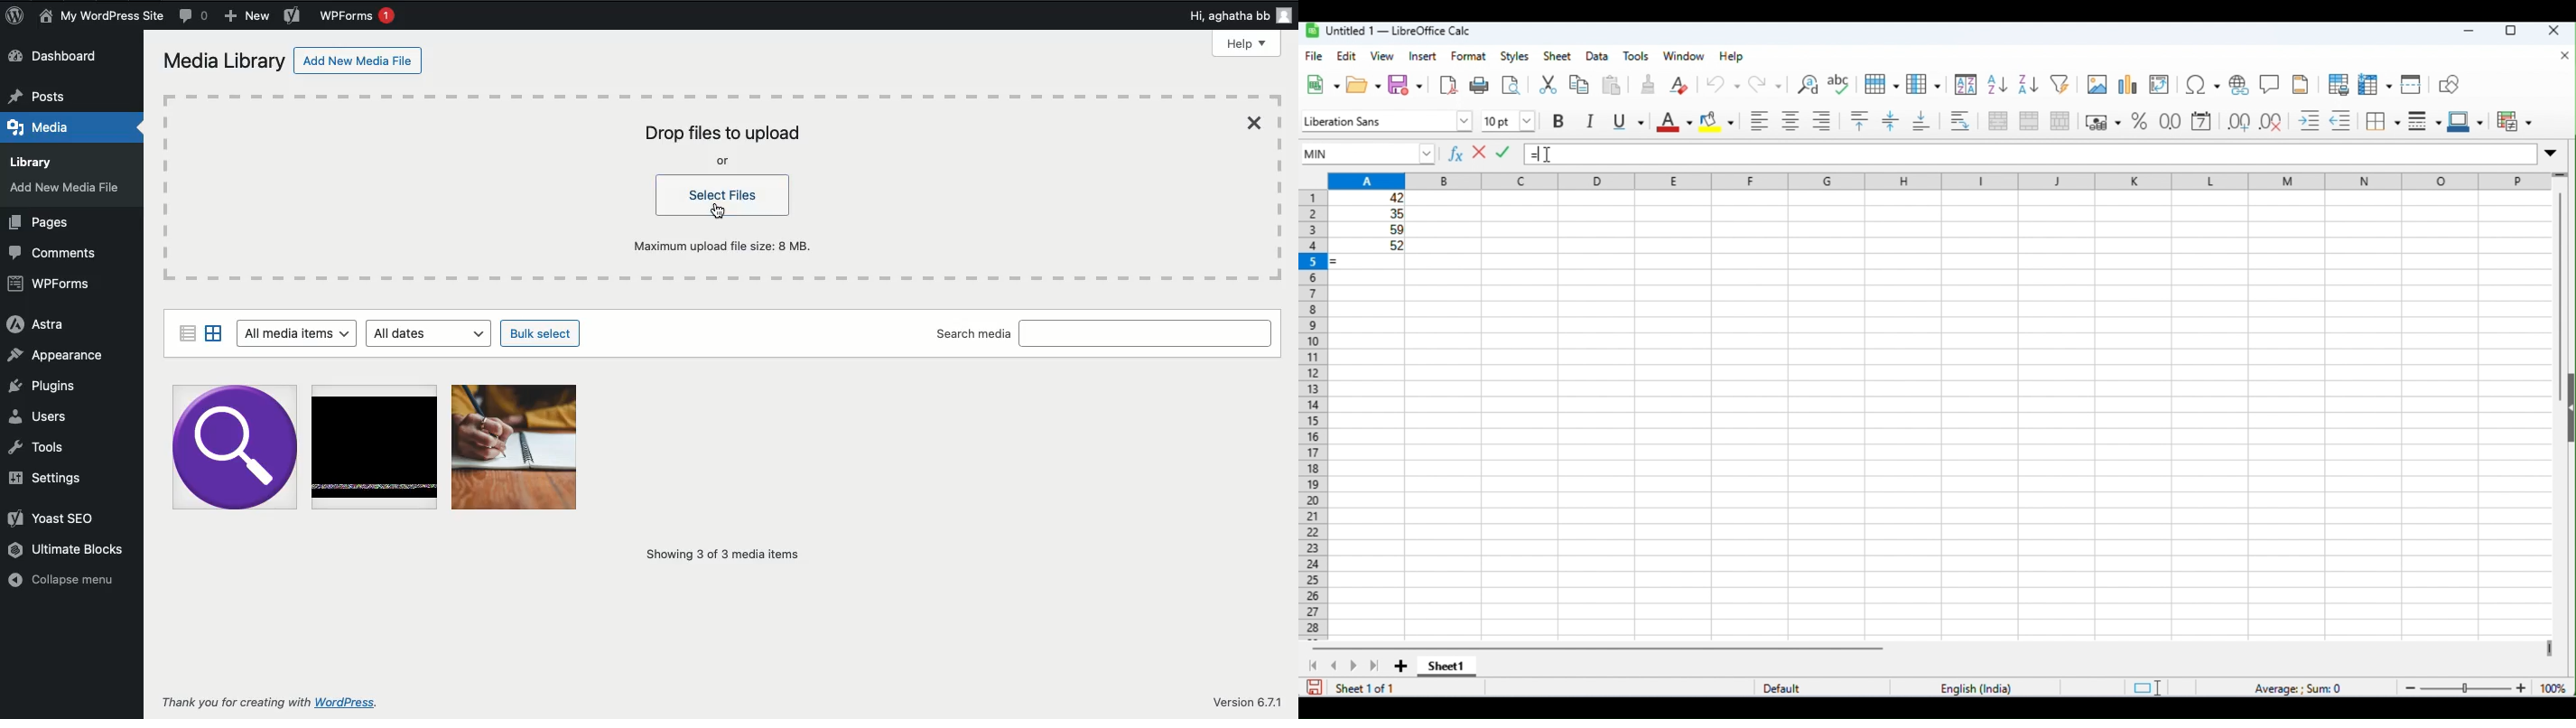 The width and height of the screenshot is (2576, 728). Describe the element at coordinates (1758, 120) in the screenshot. I see `align left` at that location.